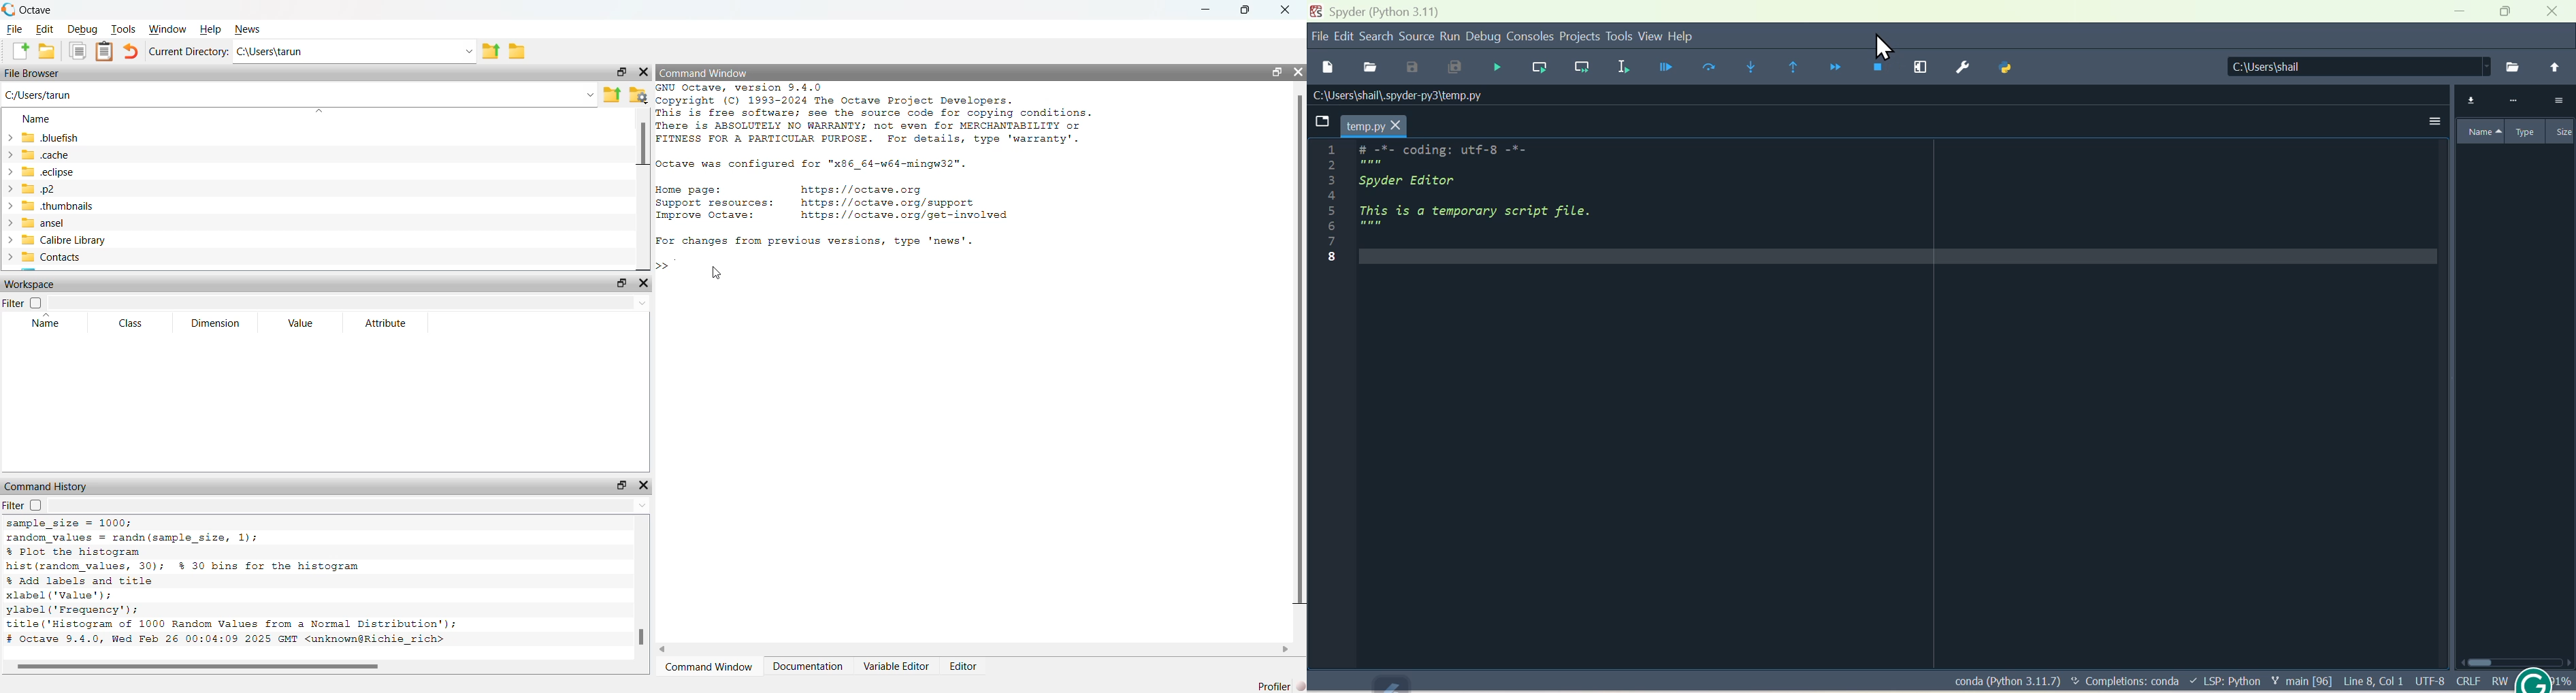 The height and width of the screenshot is (700, 2576). What do you see at coordinates (1481, 37) in the screenshot?
I see `Debug` at bounding box center [1481, 37].